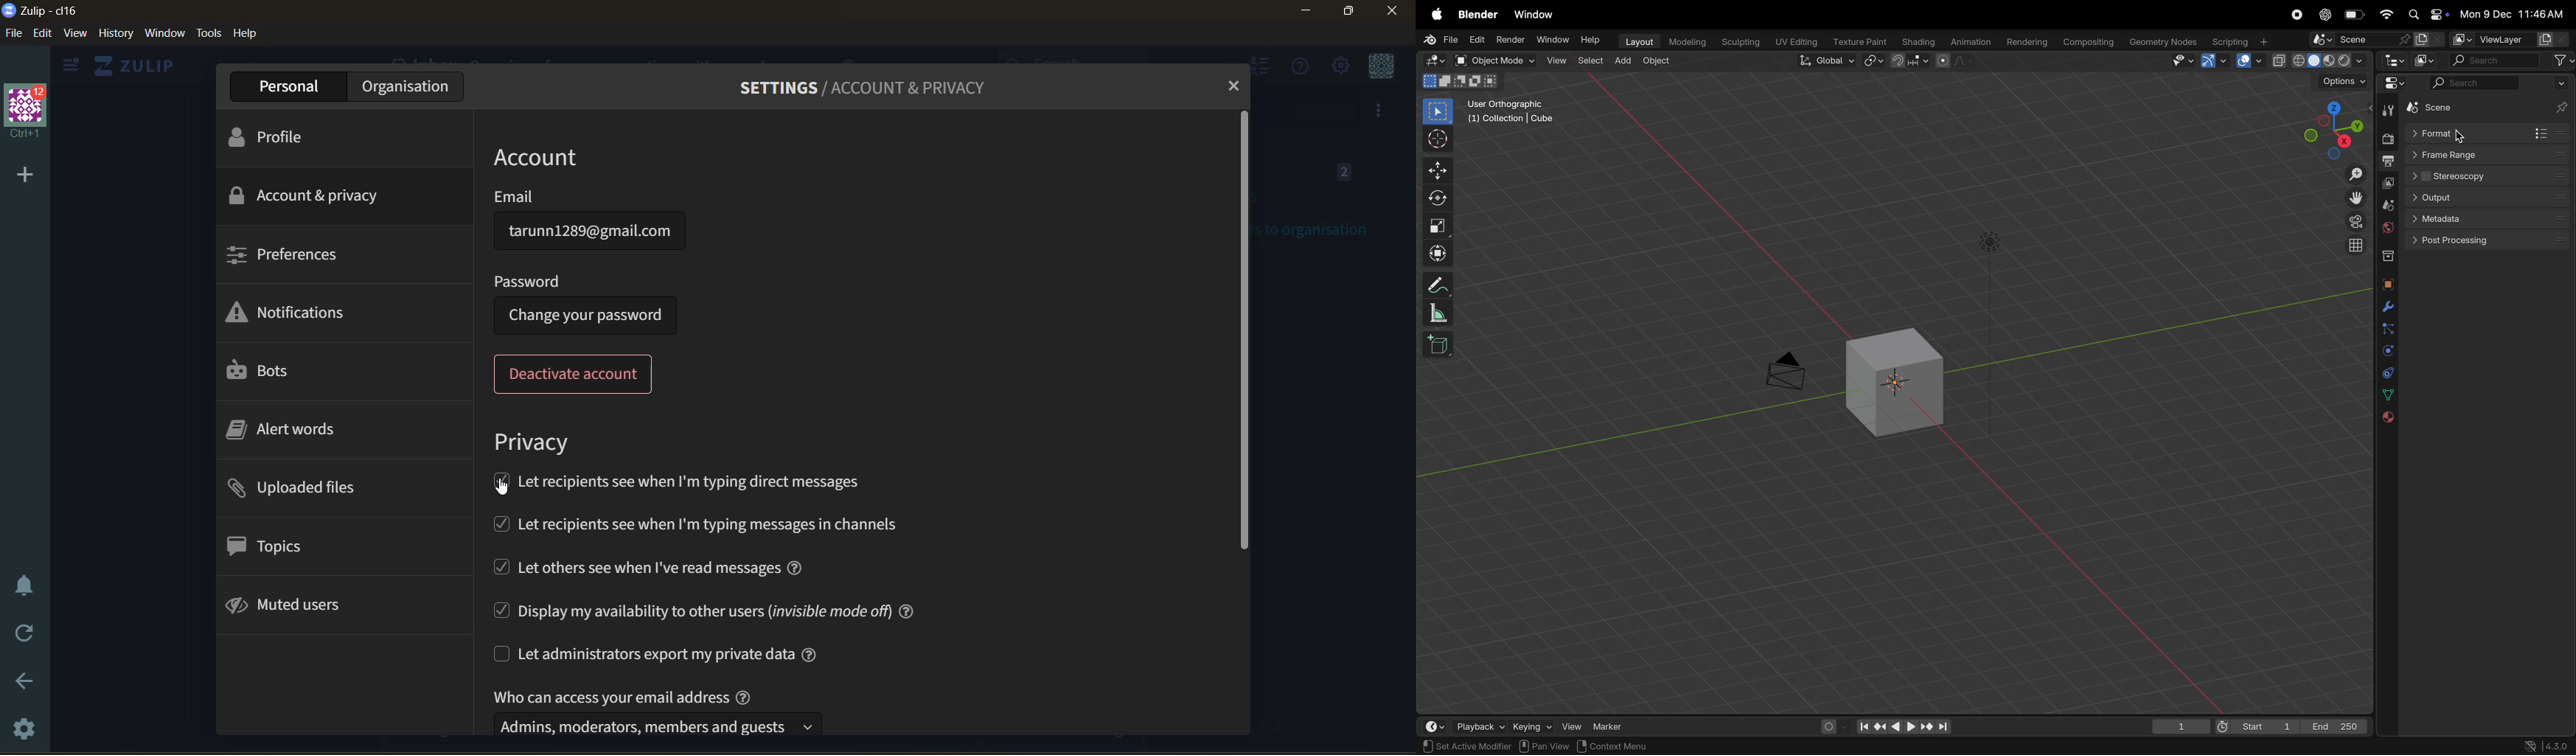  Describe the element at coordinates (209, 33) in the screenshot. I see `tools` at that location.